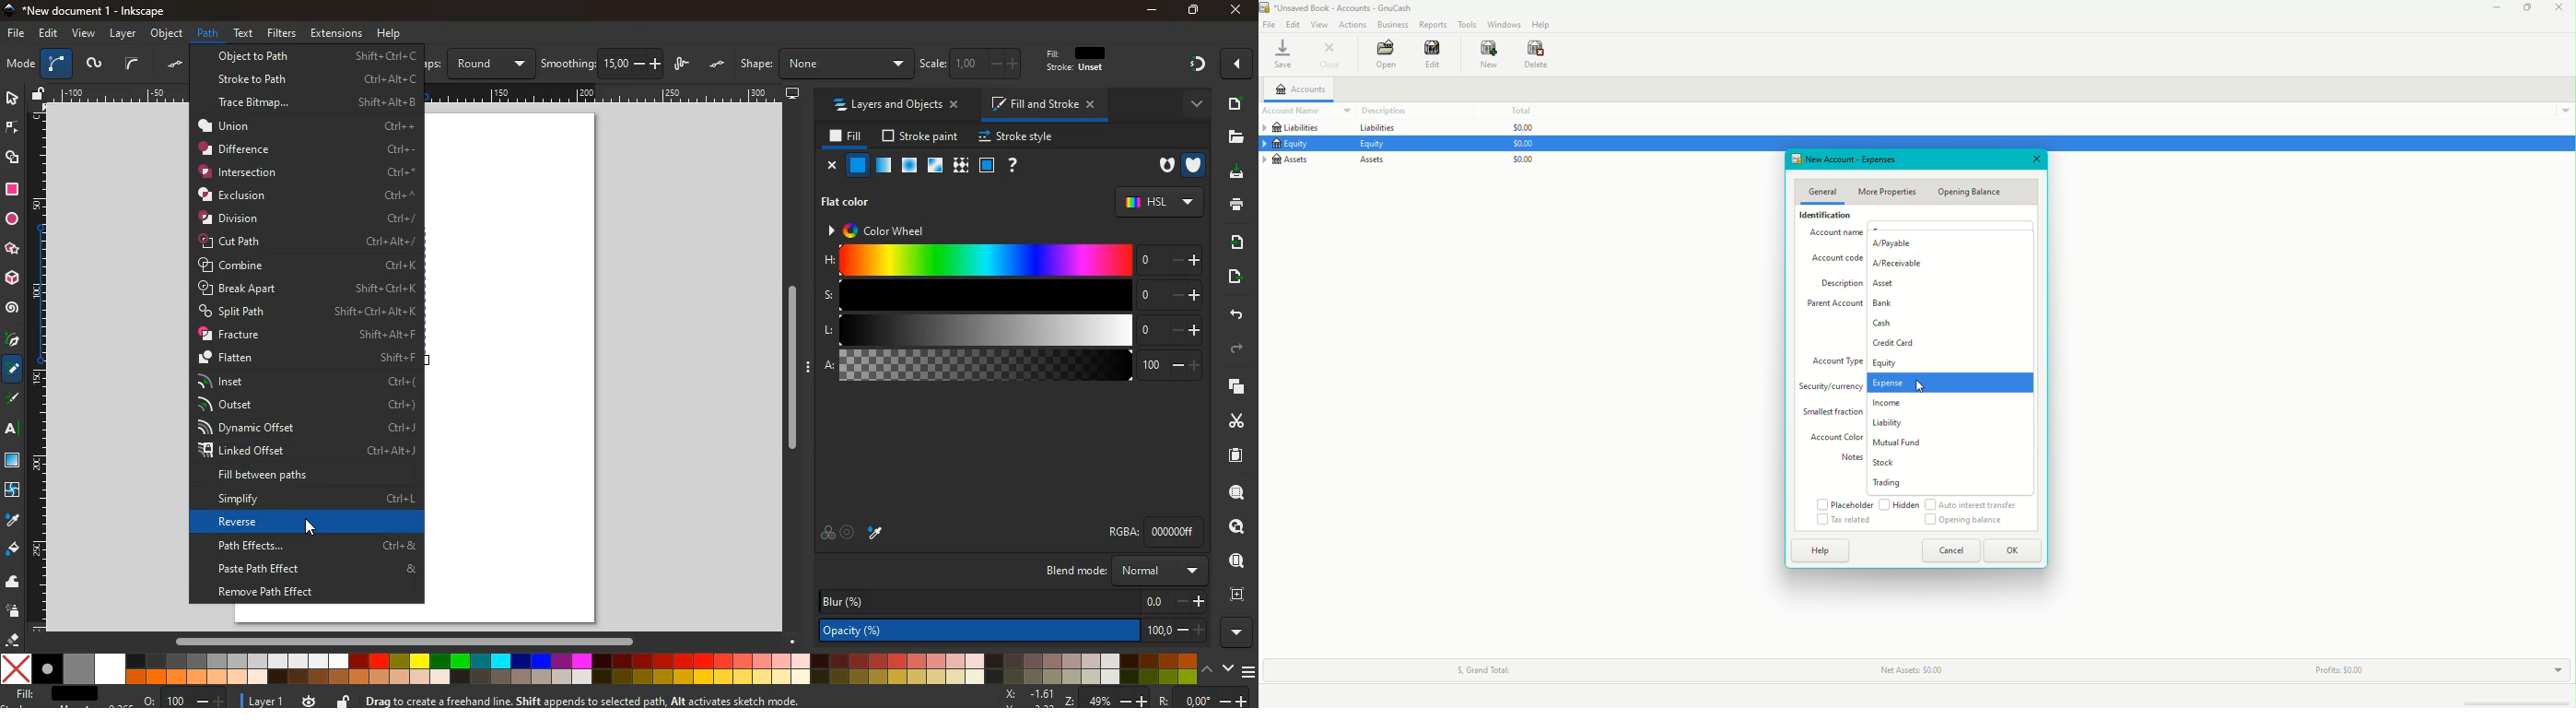  I want to click on unsaved book, so click(1342, 8).